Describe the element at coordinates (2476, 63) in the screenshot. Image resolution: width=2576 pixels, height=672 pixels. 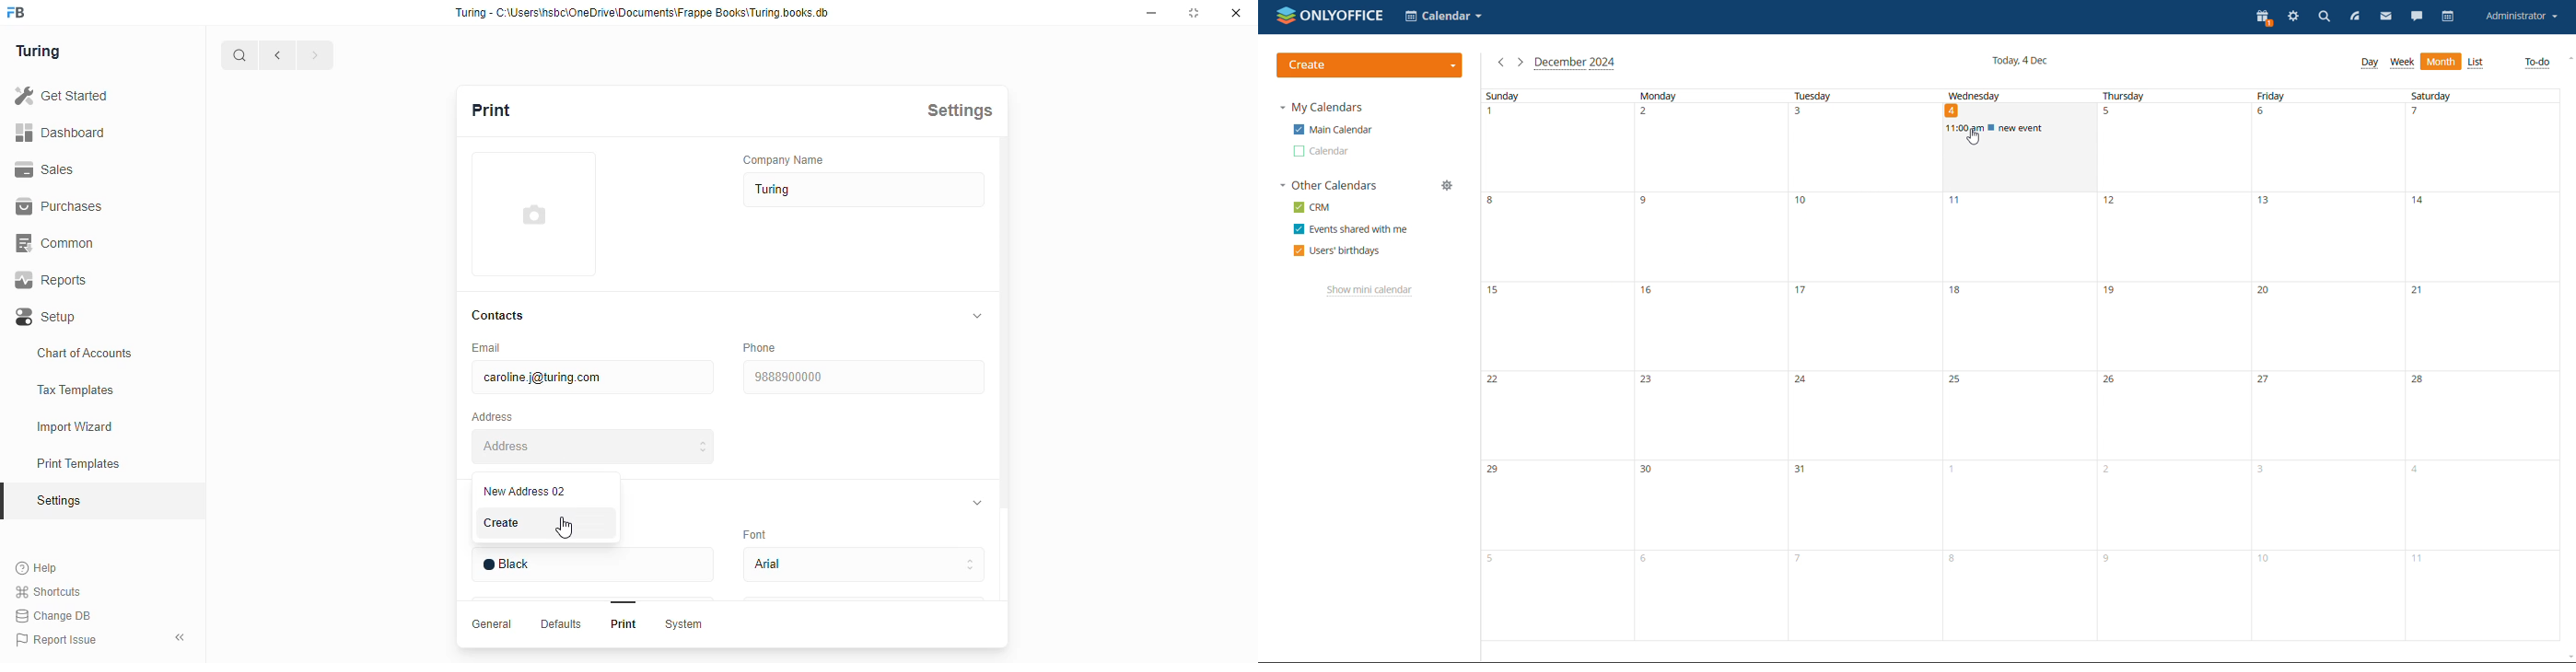
I see `month view` at that location.